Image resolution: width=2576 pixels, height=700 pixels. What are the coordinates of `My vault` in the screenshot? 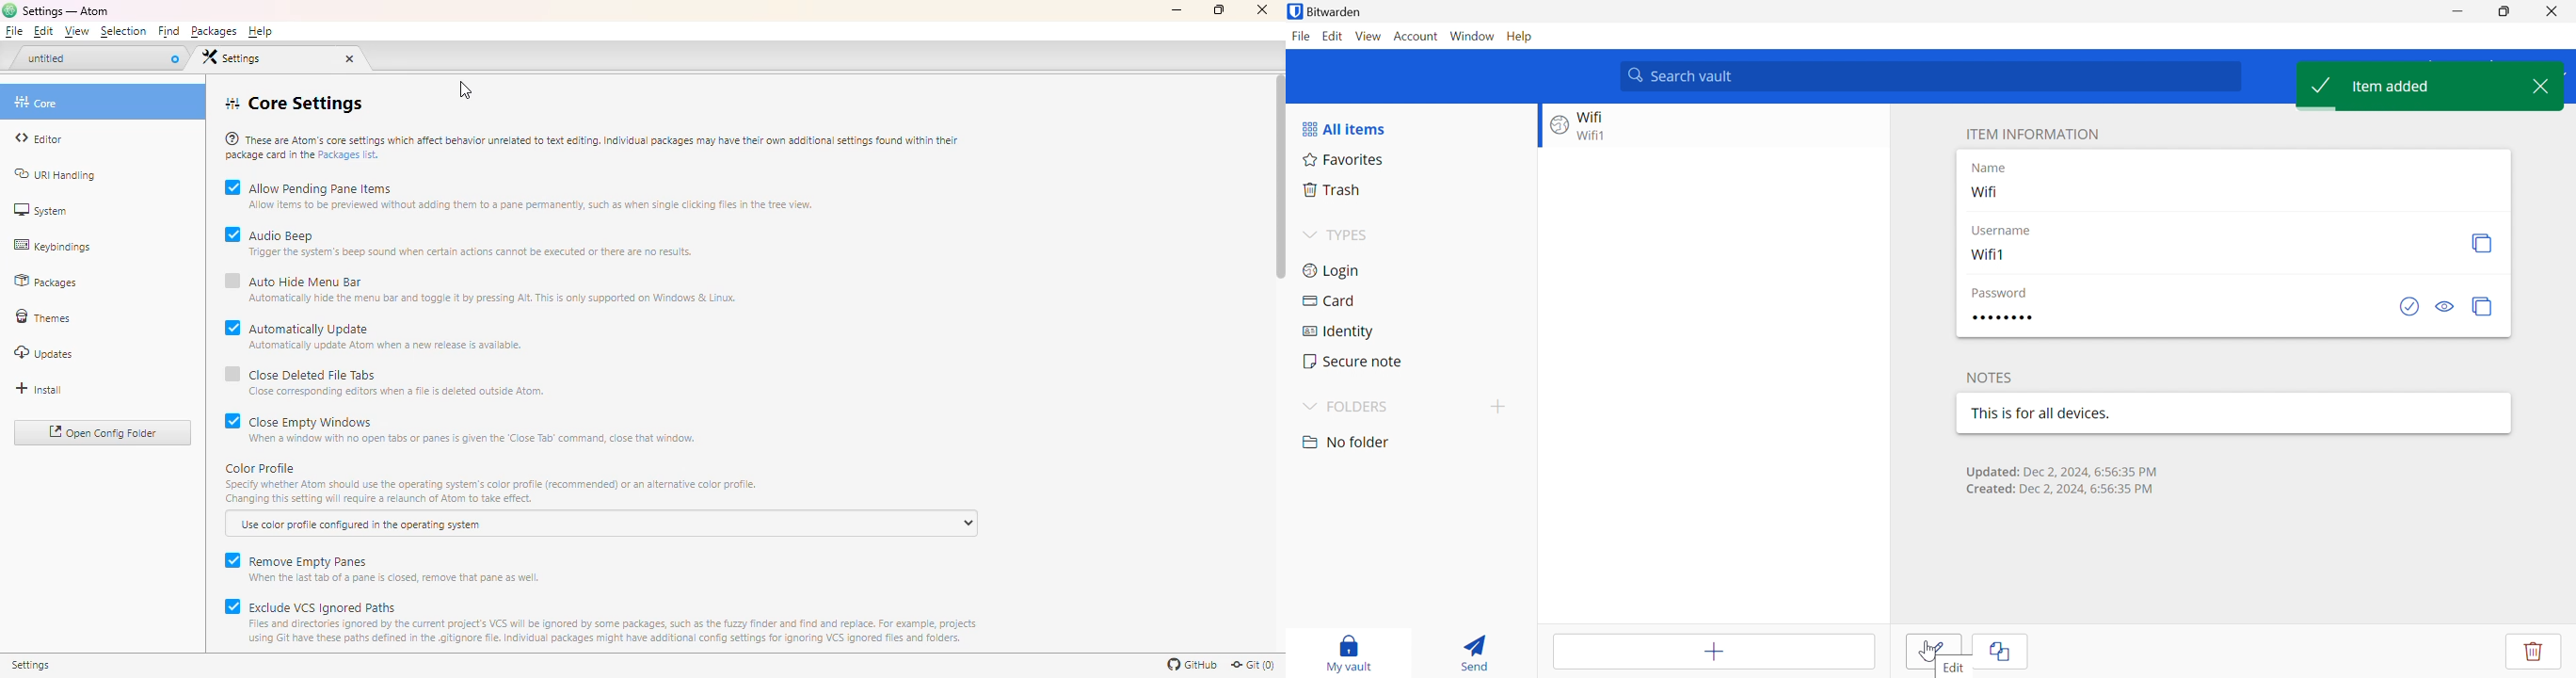 It's located at (1350, 646).